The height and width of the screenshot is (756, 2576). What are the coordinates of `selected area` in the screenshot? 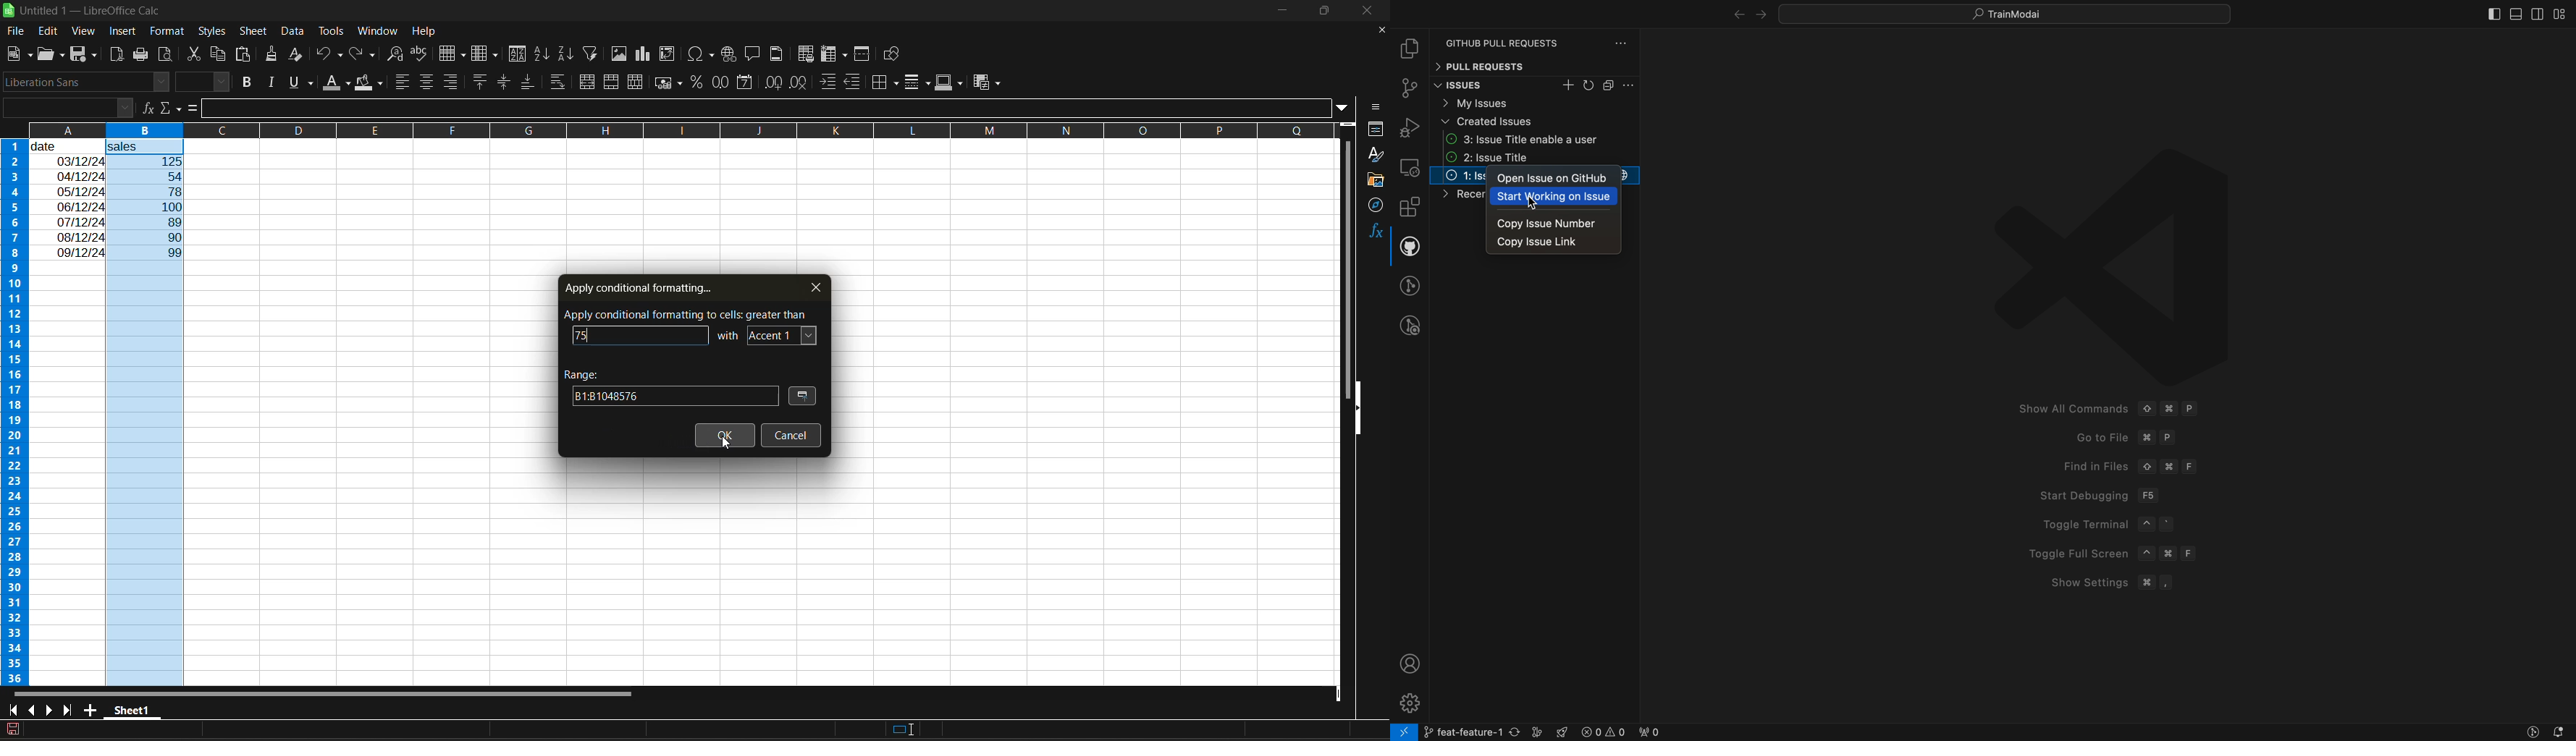 It's located at (292, 730).